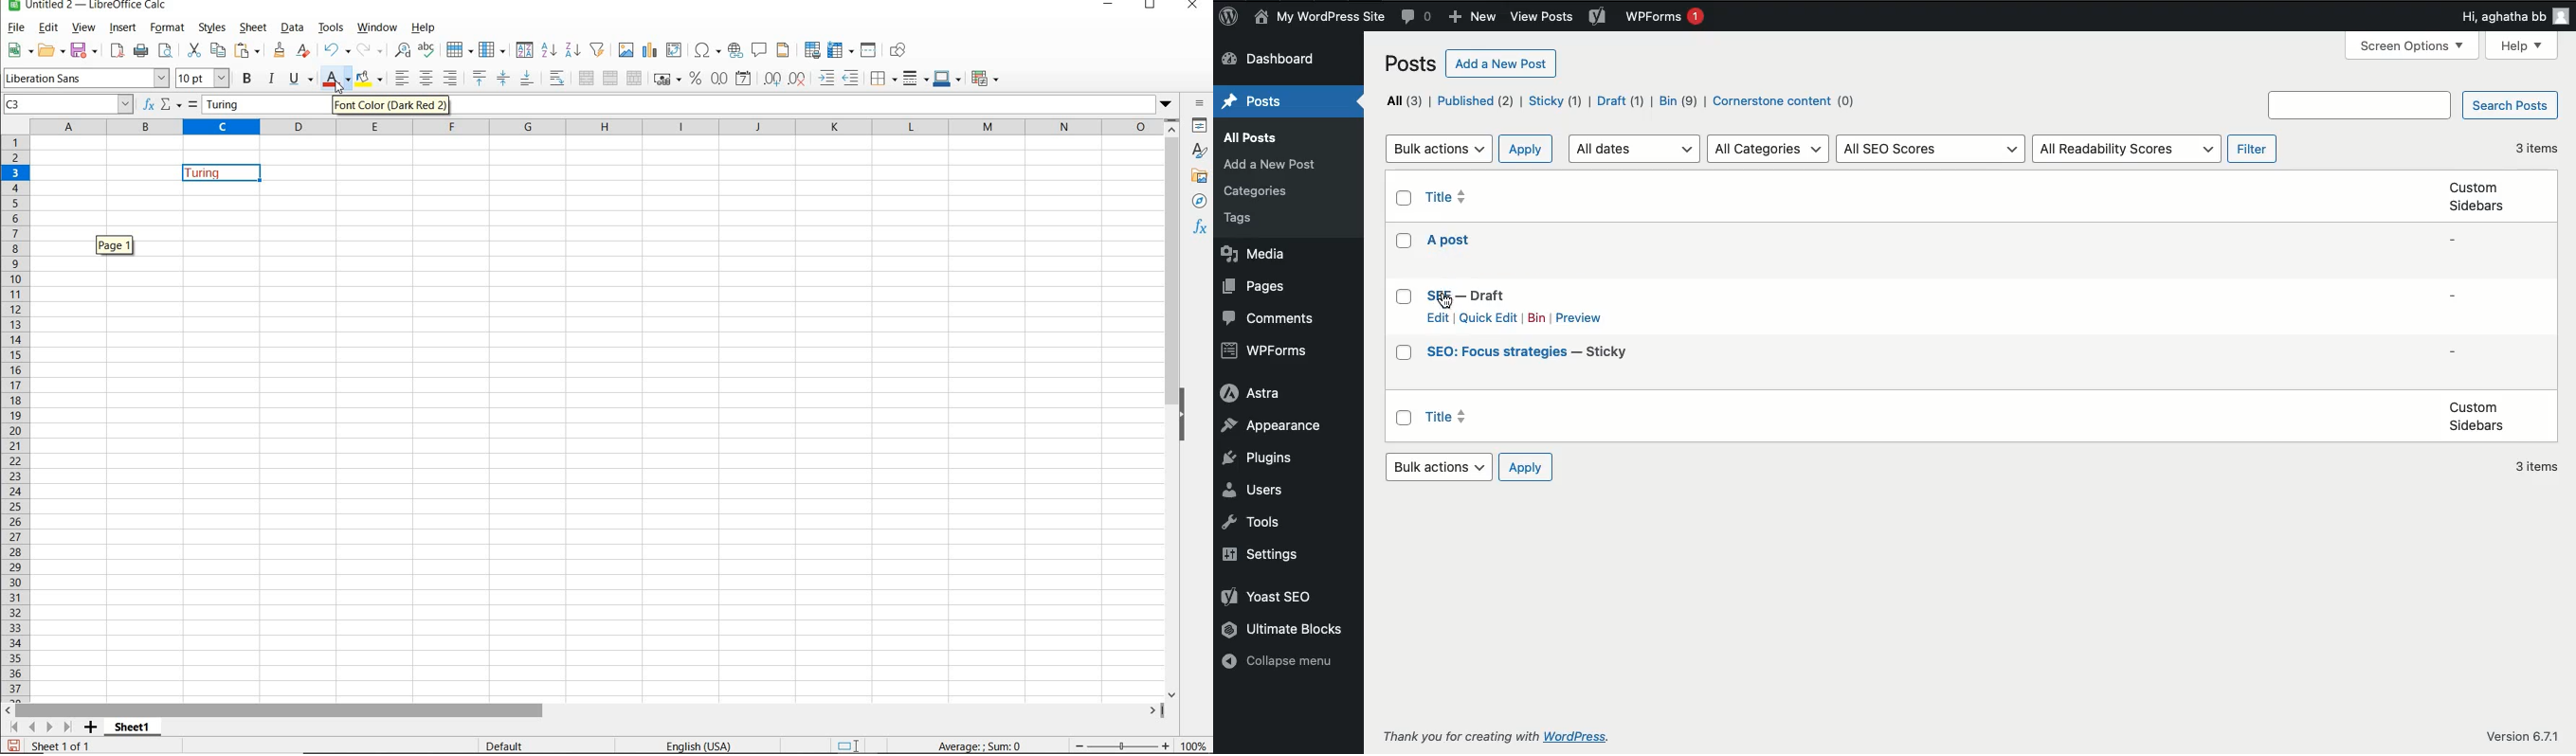 The image size is (2576, 756). What do you see at coordinates (2415, 45) in the screenshot?
I see `Screen options` at bounding box center [2415, 45].